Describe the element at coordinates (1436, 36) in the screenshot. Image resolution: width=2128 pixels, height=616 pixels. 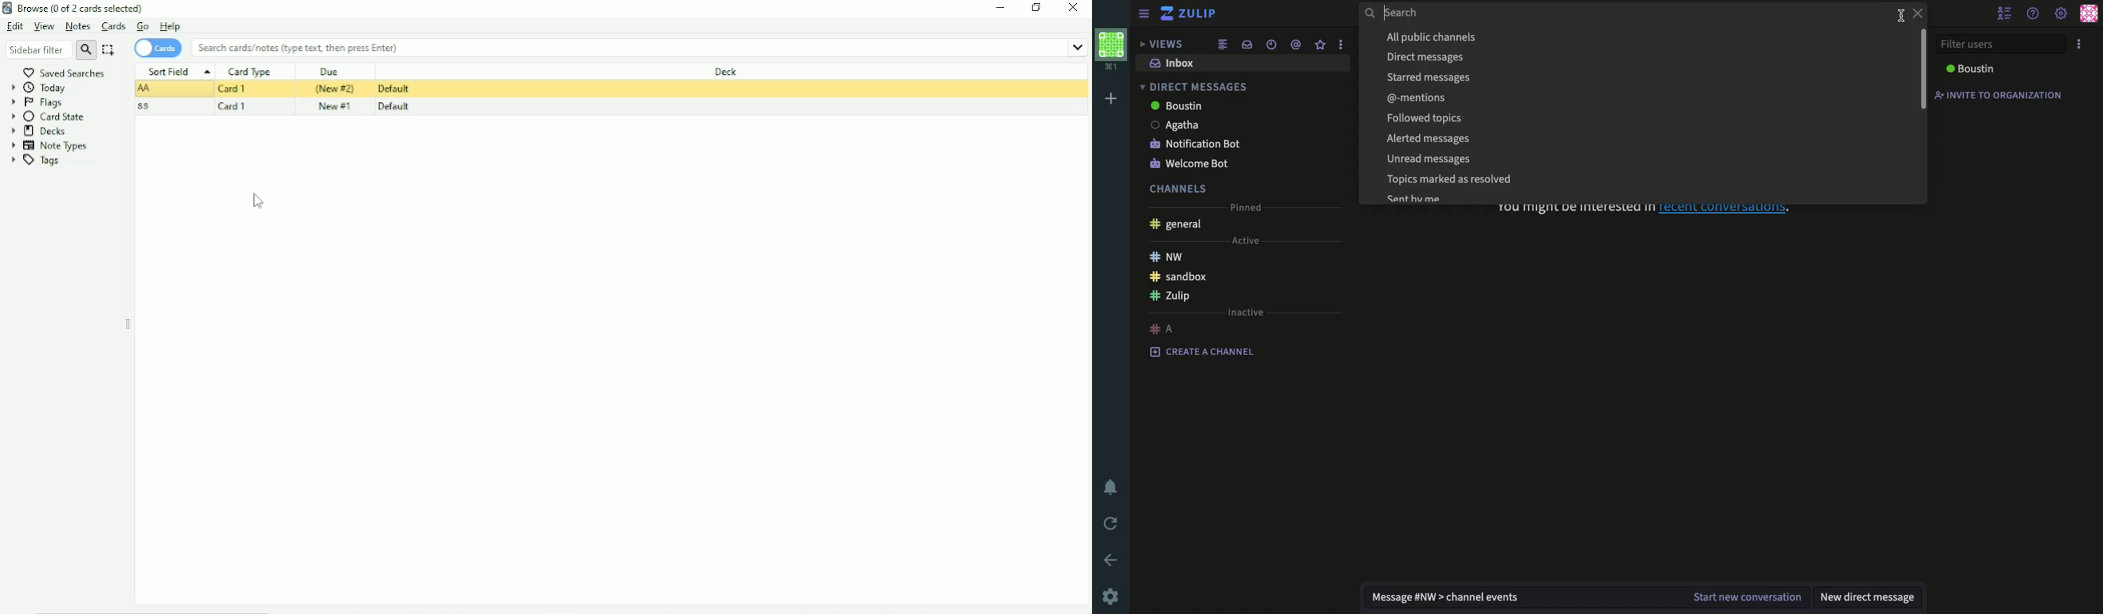
I see `All public channels` at that location.